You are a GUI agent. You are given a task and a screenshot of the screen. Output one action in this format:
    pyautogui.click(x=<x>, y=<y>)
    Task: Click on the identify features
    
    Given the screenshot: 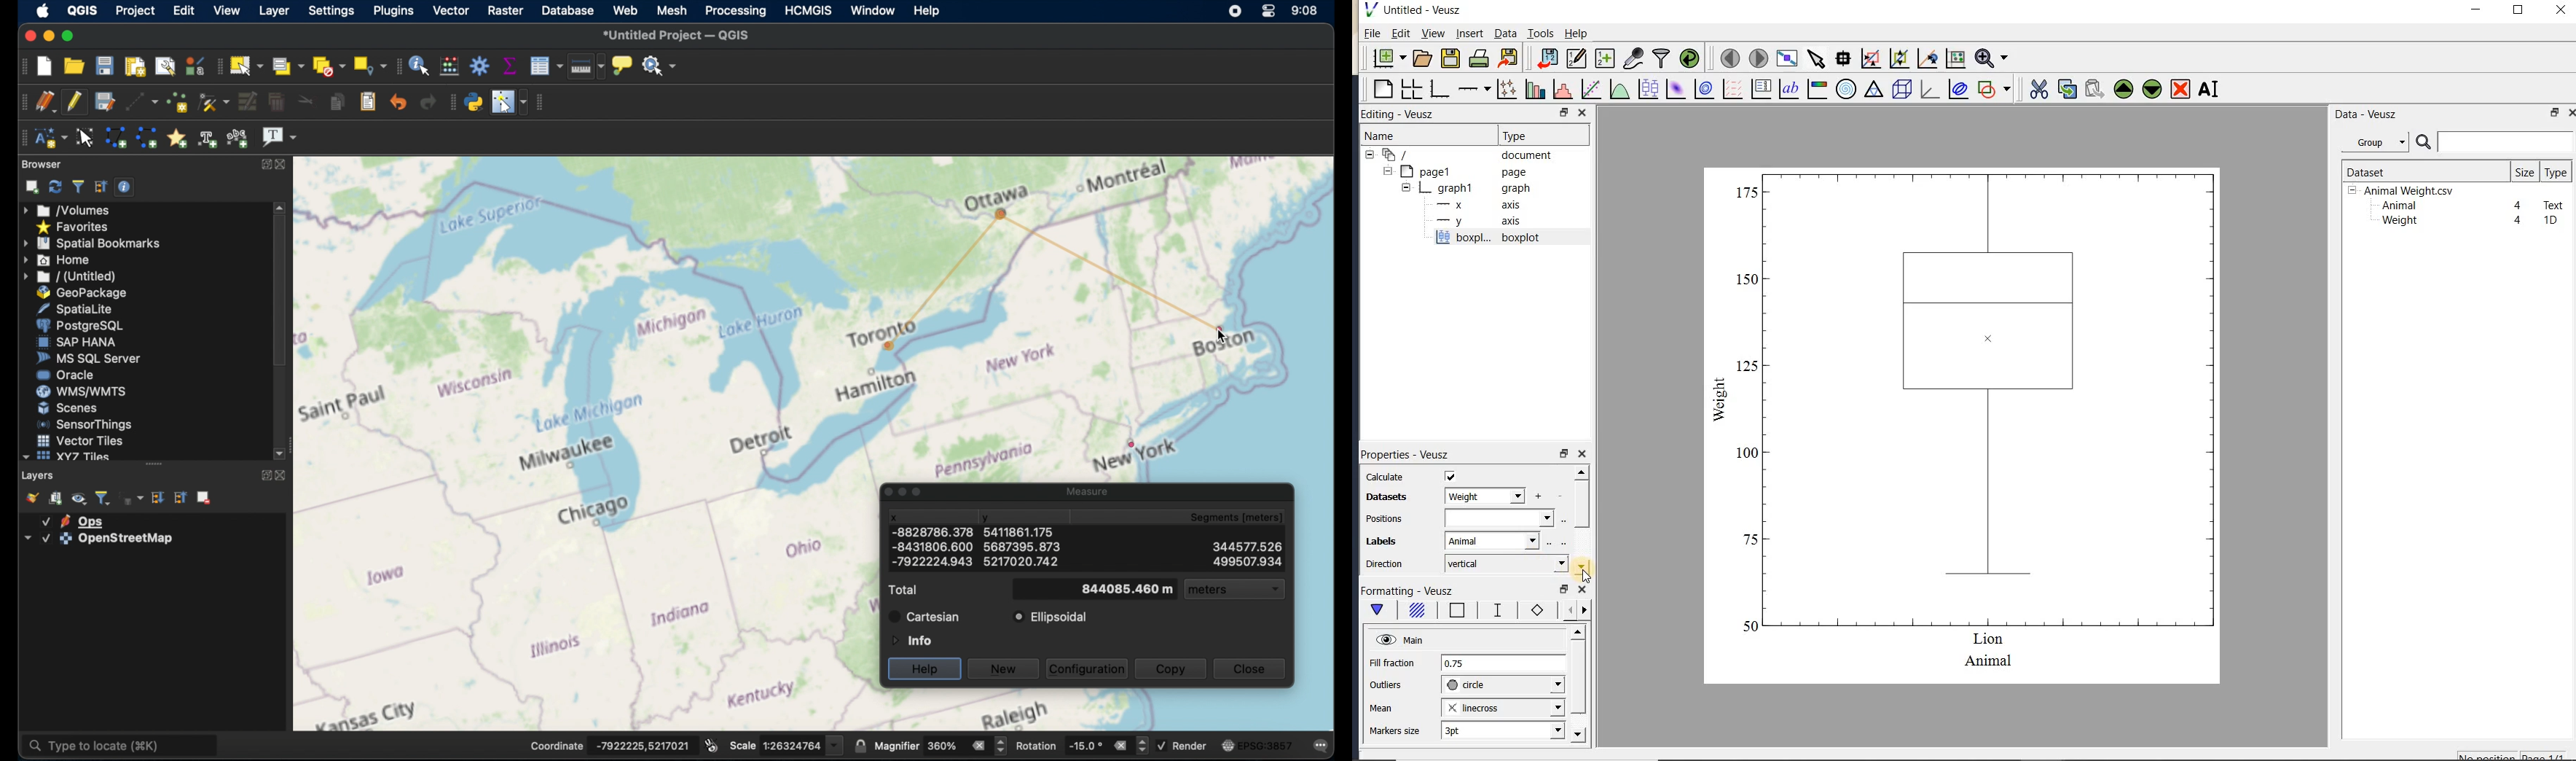 What is the action you would take?
    pyautogui.click(x=421, y=64)
    